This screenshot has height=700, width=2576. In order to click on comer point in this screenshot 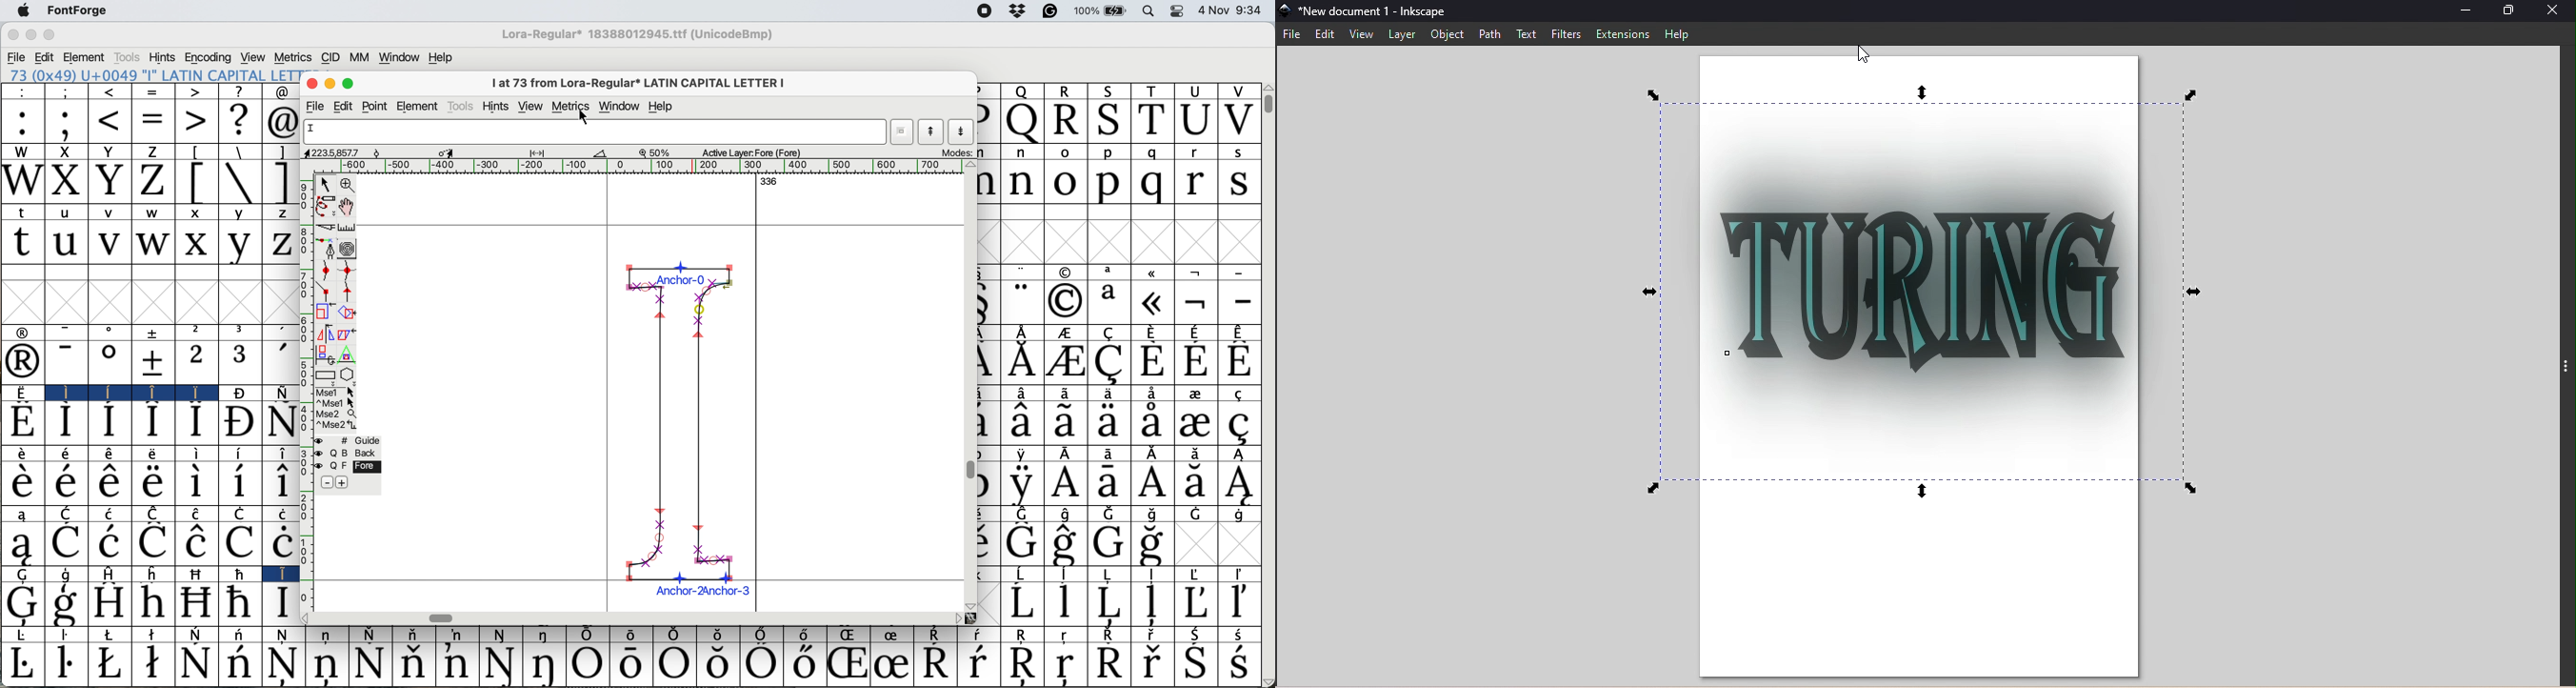, I will do `click(325, 292)`.